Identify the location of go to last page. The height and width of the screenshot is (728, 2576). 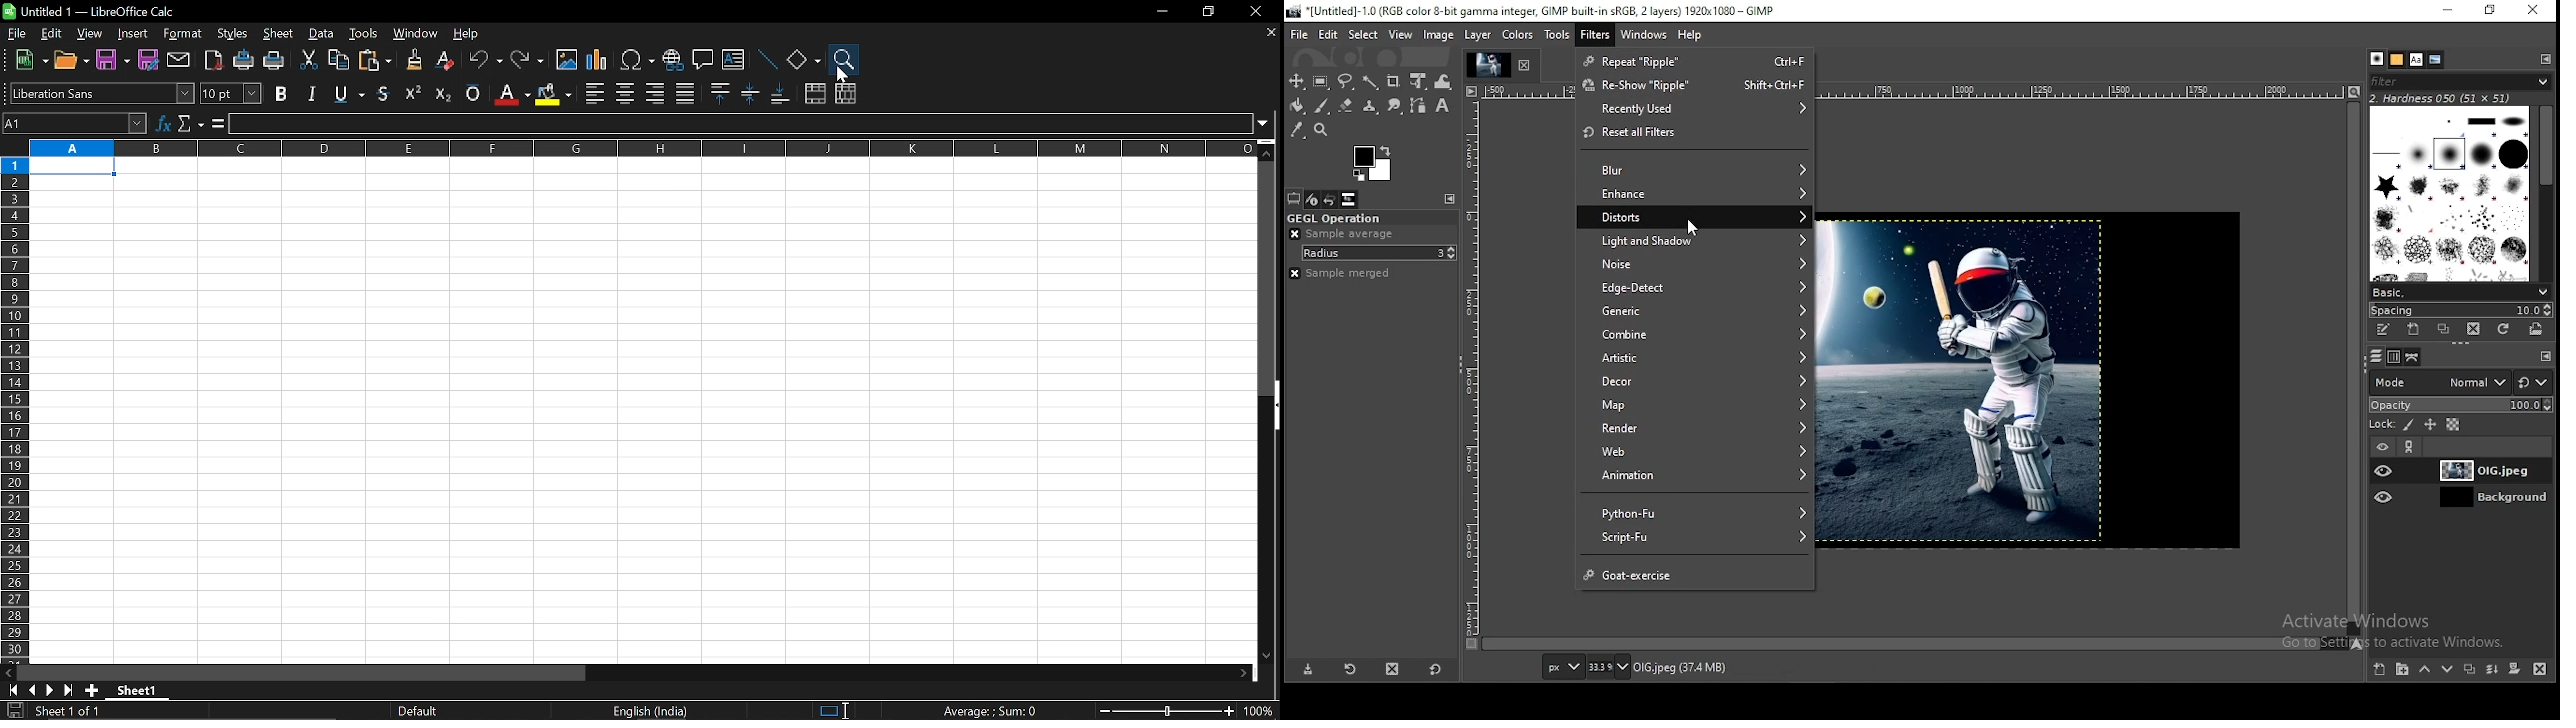
(70, 691).